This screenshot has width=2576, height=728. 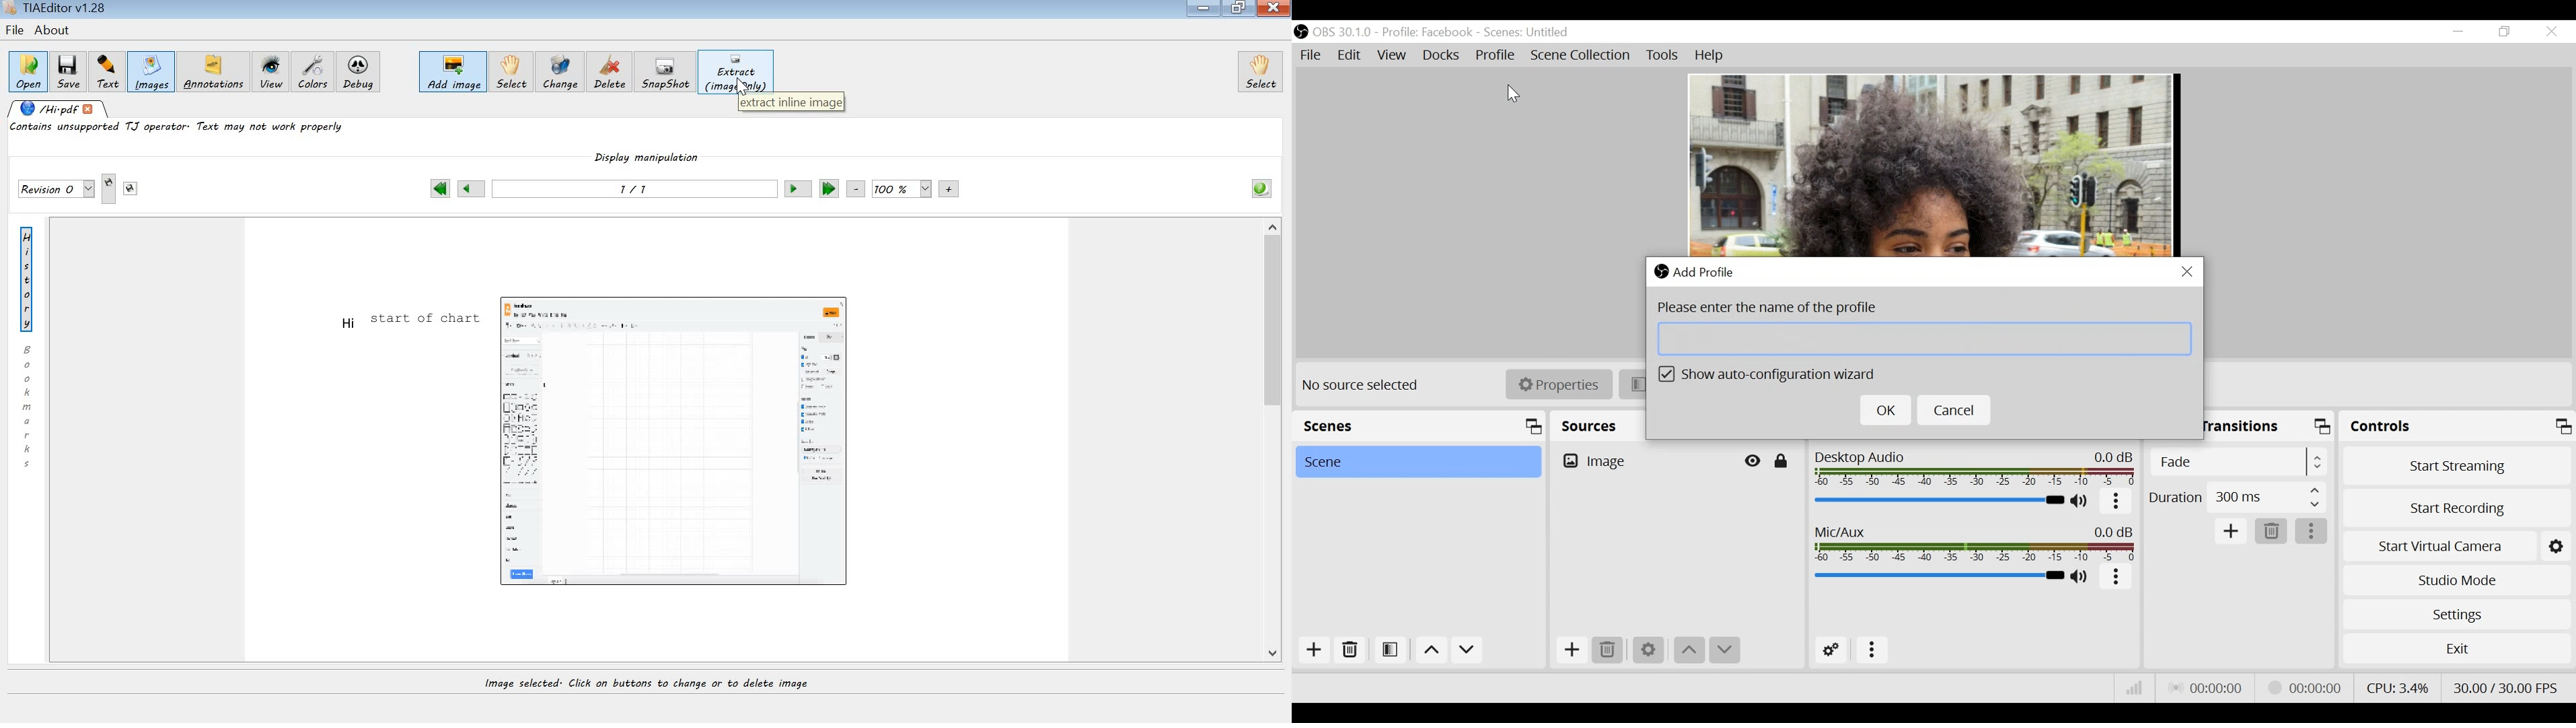 I want to click on (un)mute, so click(x=2081, y=502).